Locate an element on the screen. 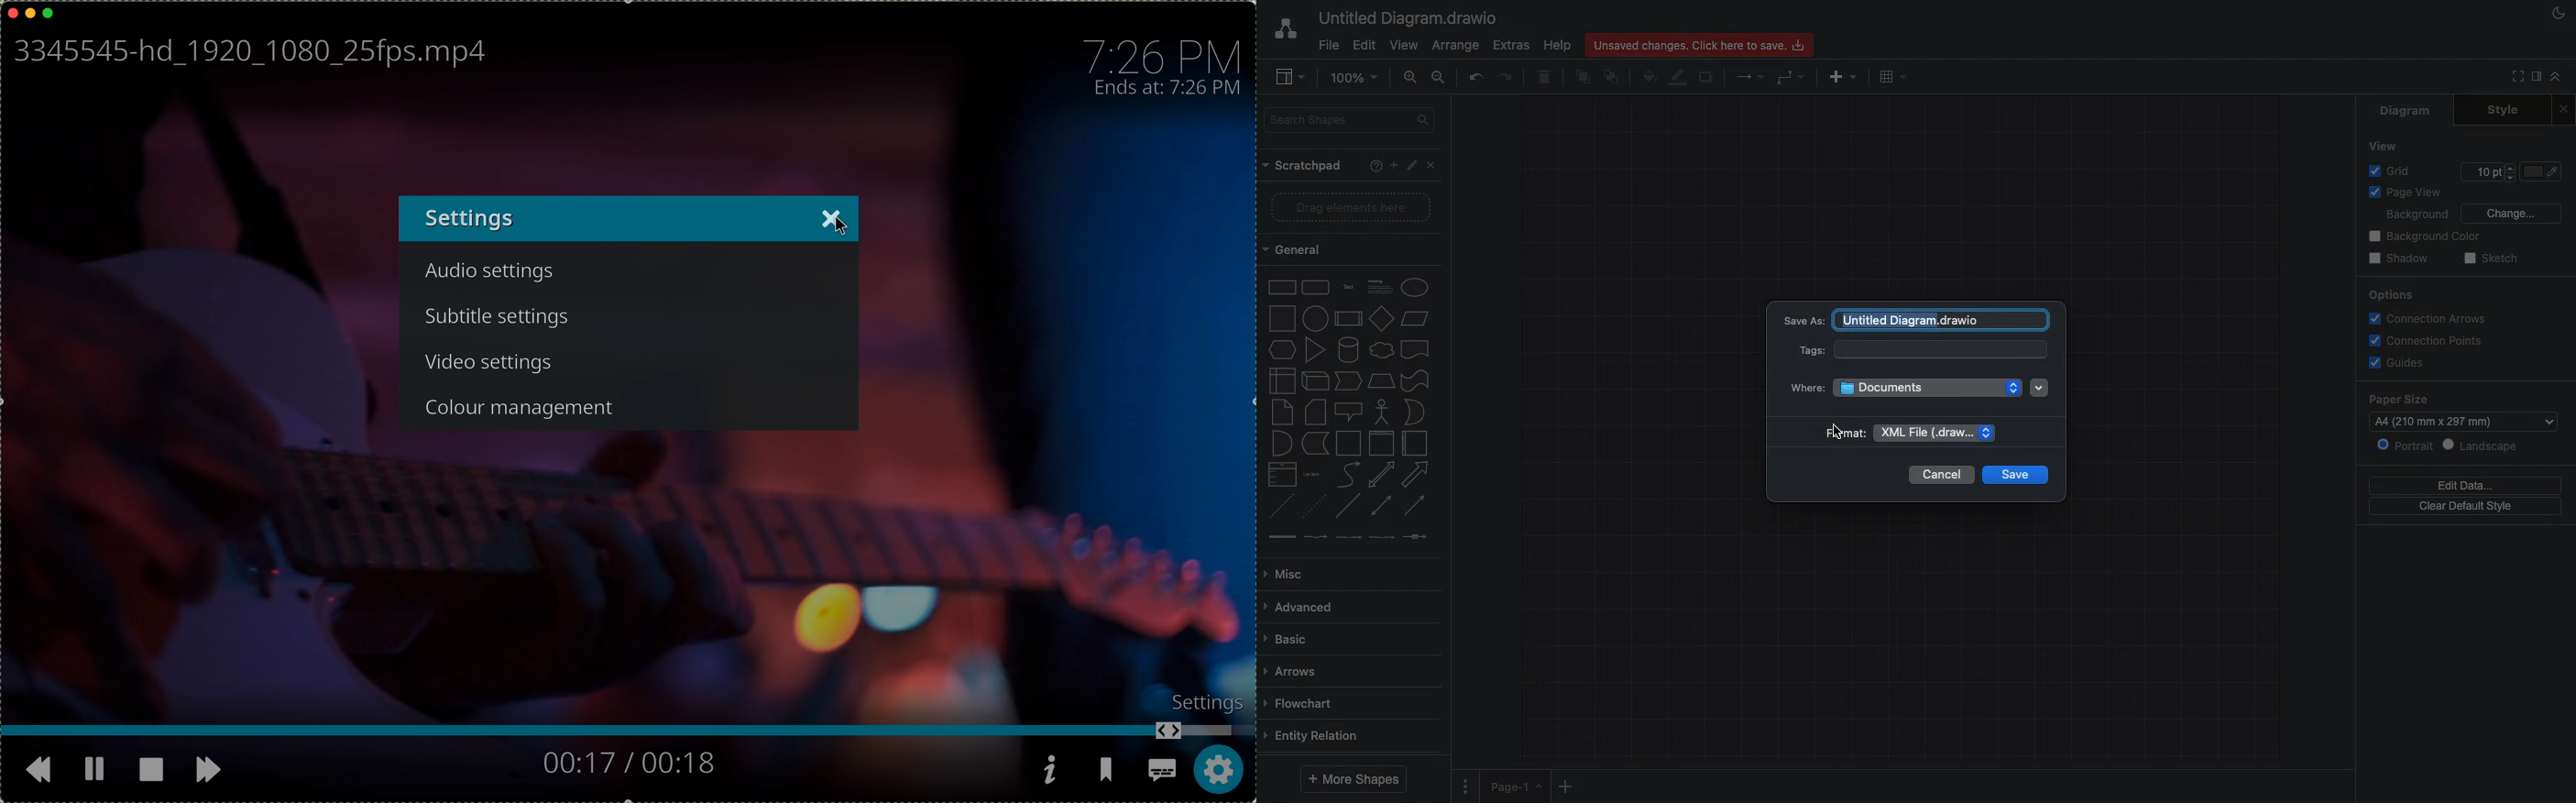 This screenshot has height=812, width=2576. information video is located at coordinates (1050, 770).